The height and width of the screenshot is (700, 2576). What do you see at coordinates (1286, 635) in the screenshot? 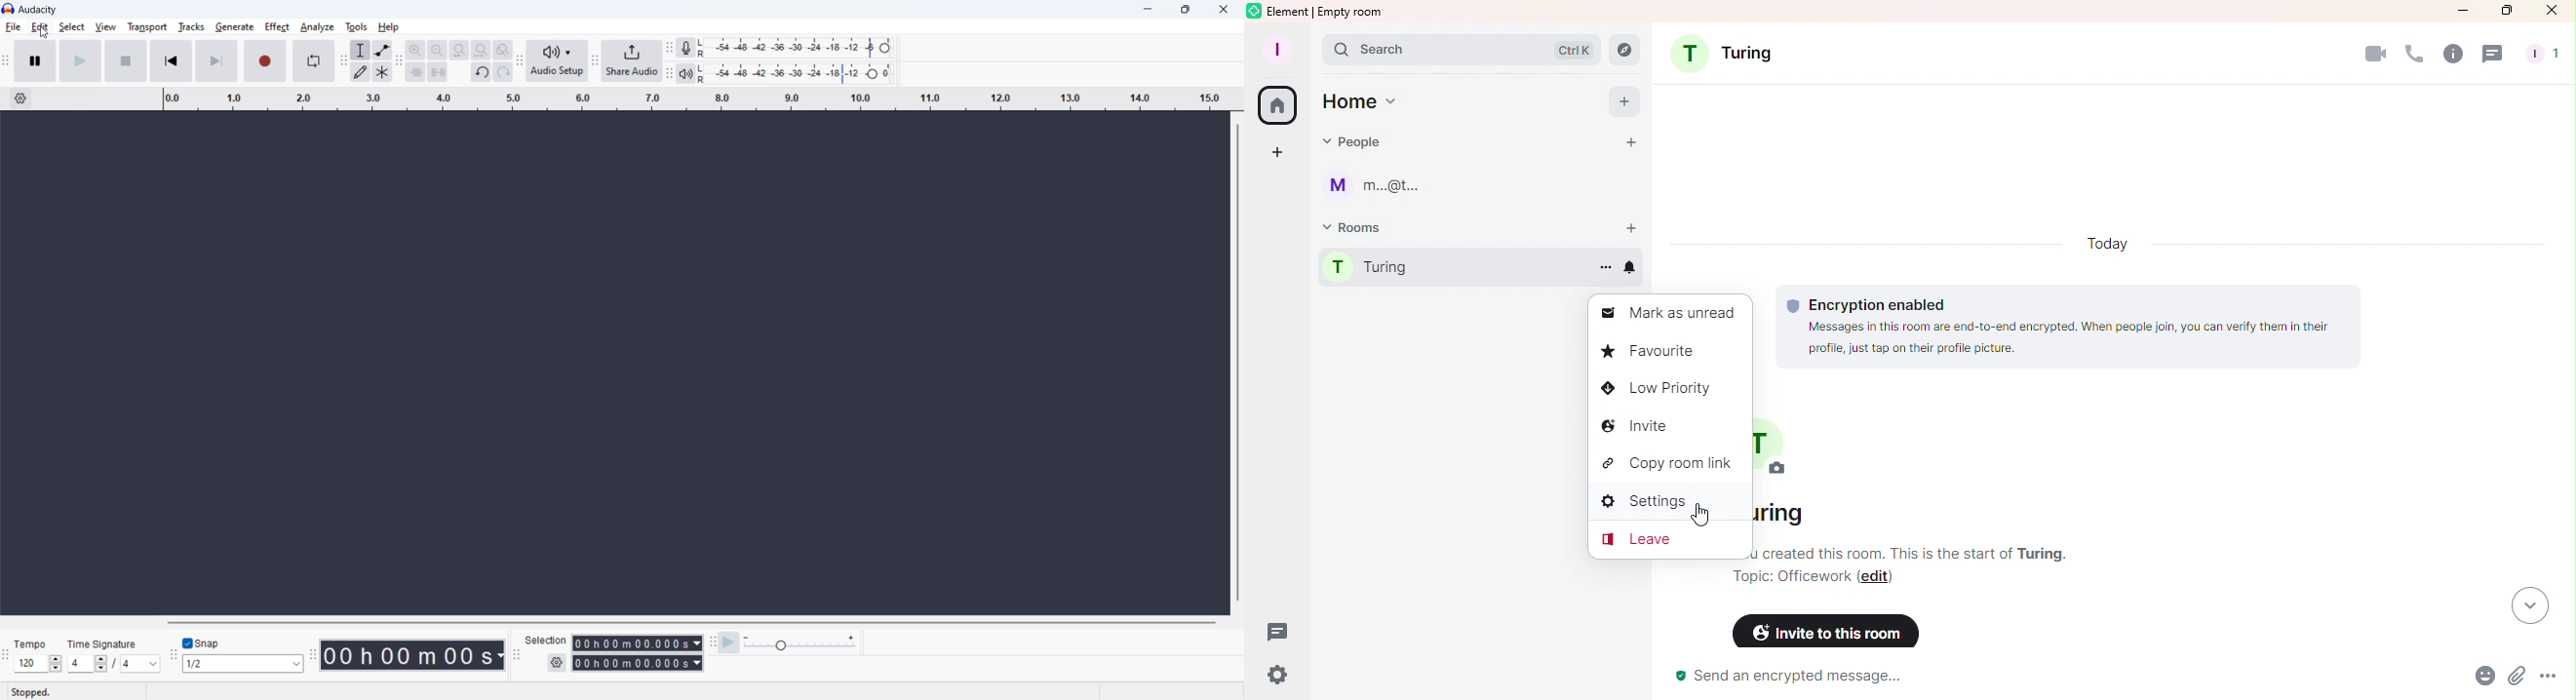
I see `Threads` at bounding box center [1286, 635].